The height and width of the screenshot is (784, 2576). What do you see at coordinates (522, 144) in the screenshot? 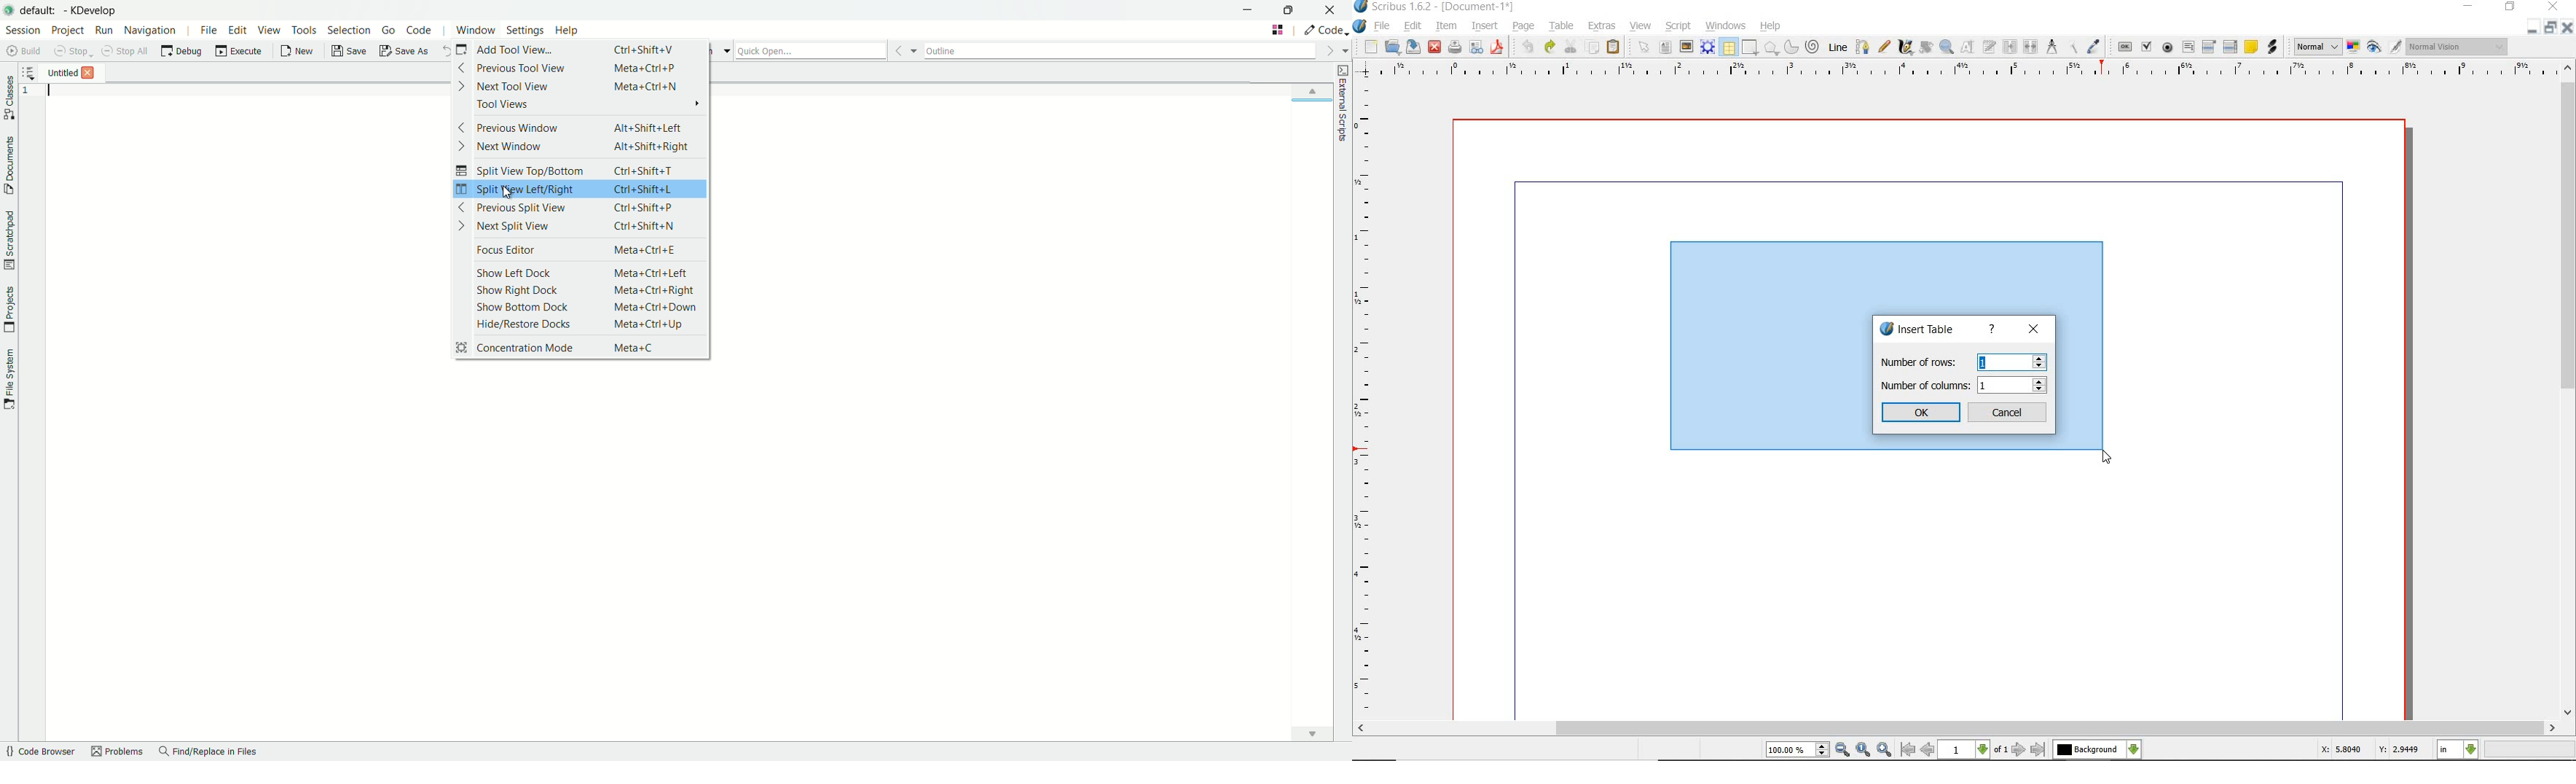
I see `next window` at bounding box center [522, 144].